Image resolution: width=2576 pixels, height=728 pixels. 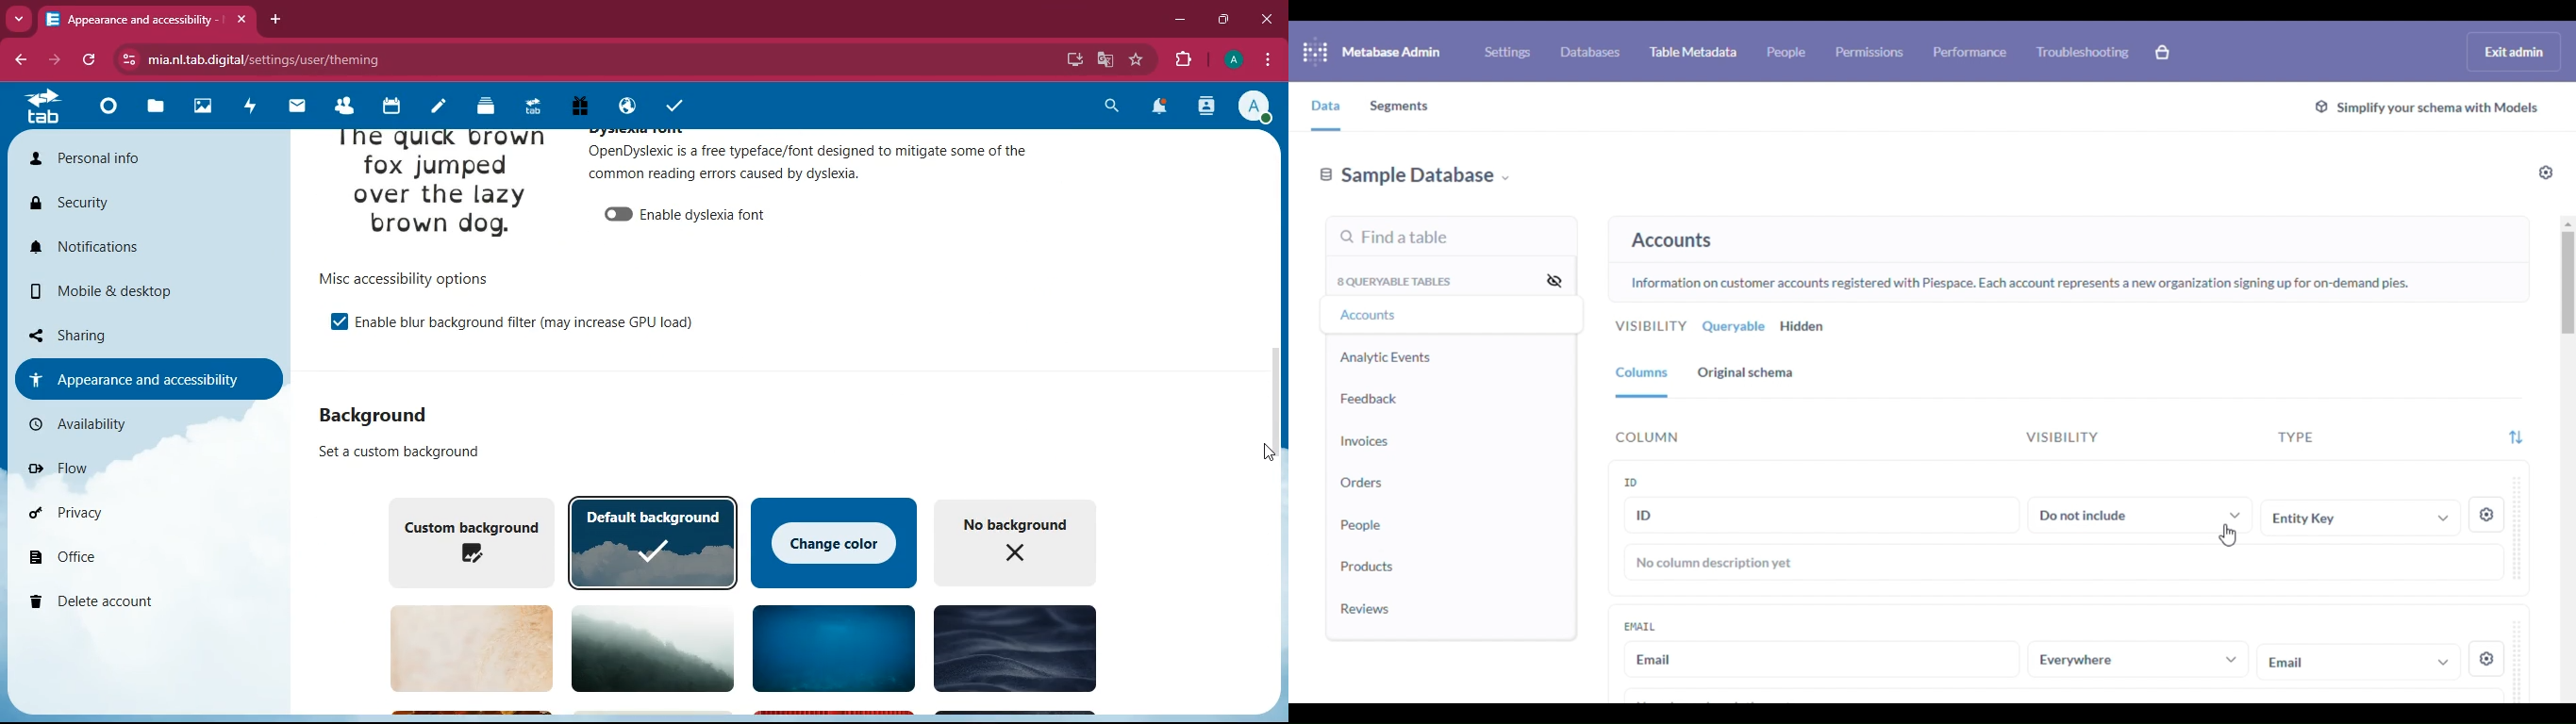 What do you see at coordinates (267, 60) in the screenshot?
I see `url` at bounding box center [267, 60].